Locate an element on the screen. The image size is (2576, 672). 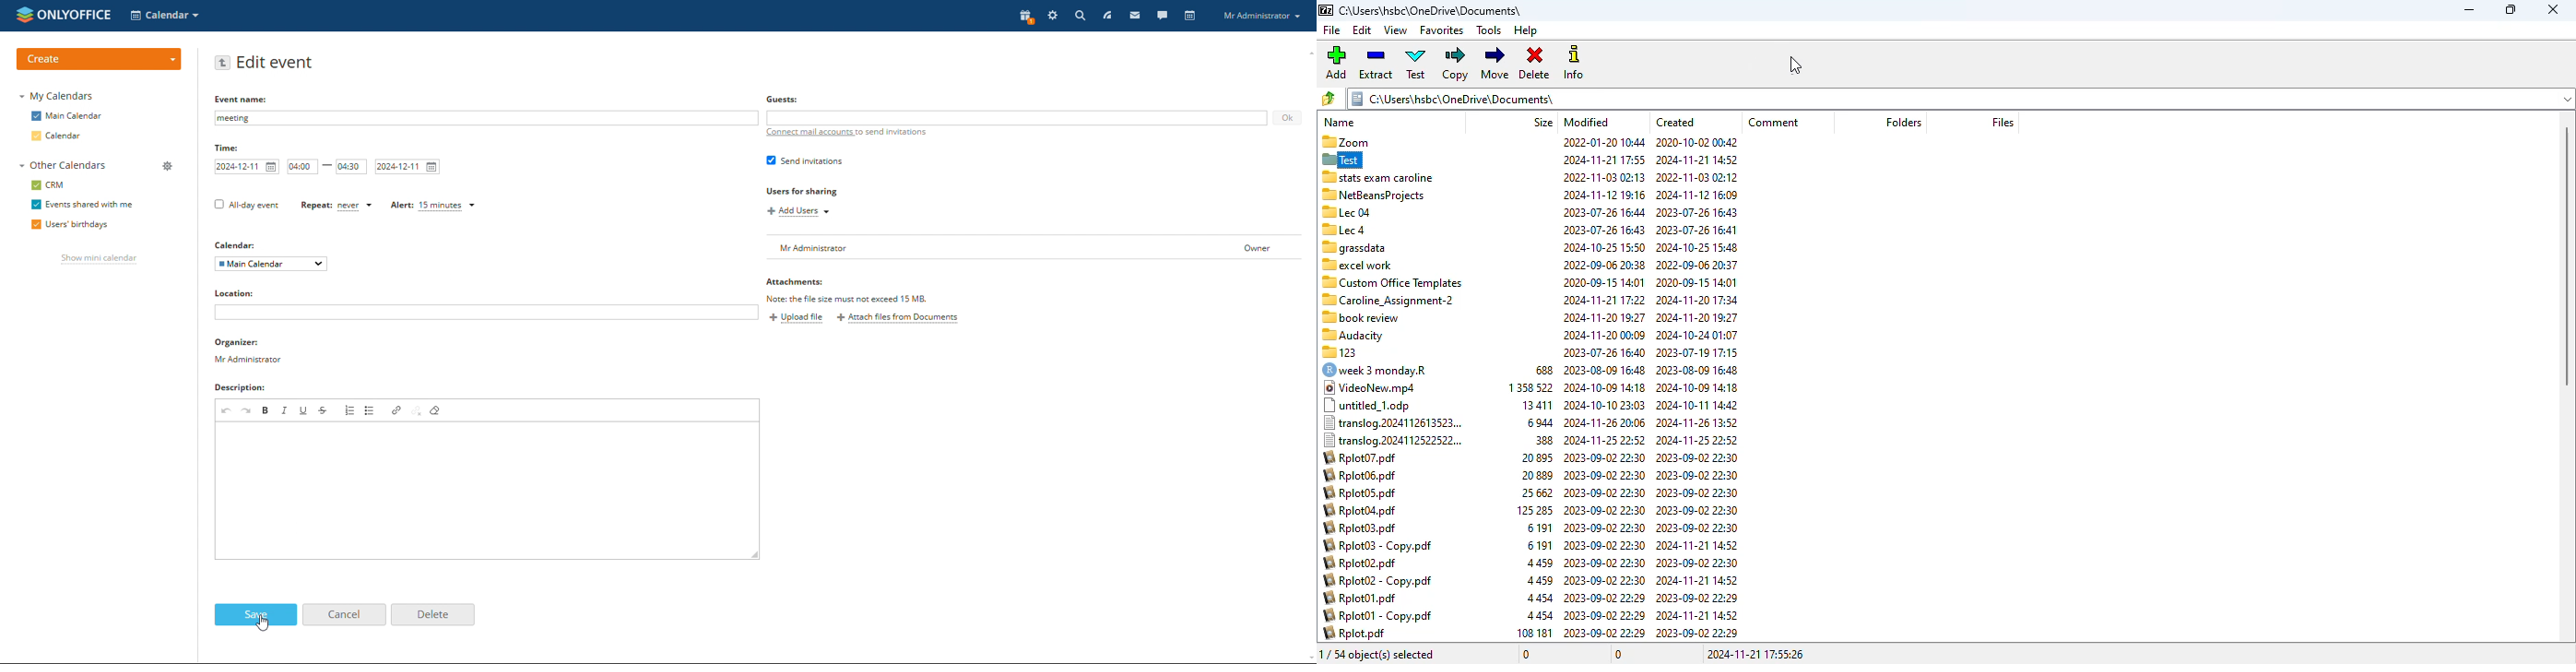
add description is located at coordinates (479, 490).